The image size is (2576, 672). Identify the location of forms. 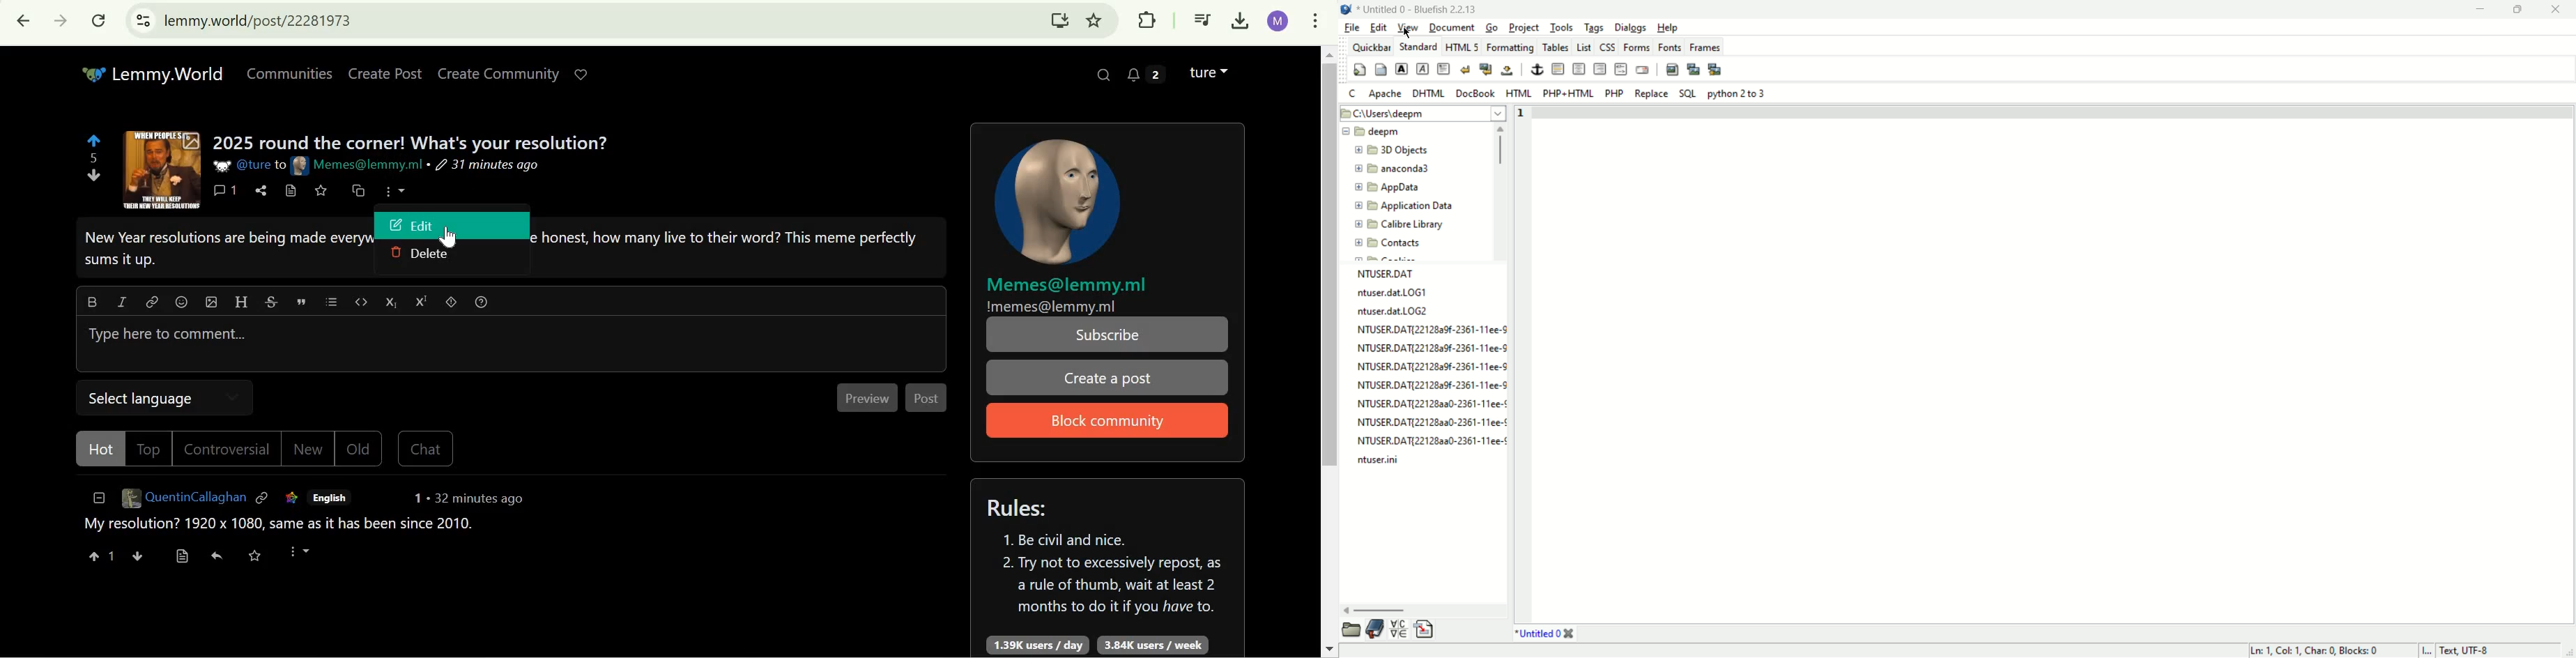
(1637, 46).